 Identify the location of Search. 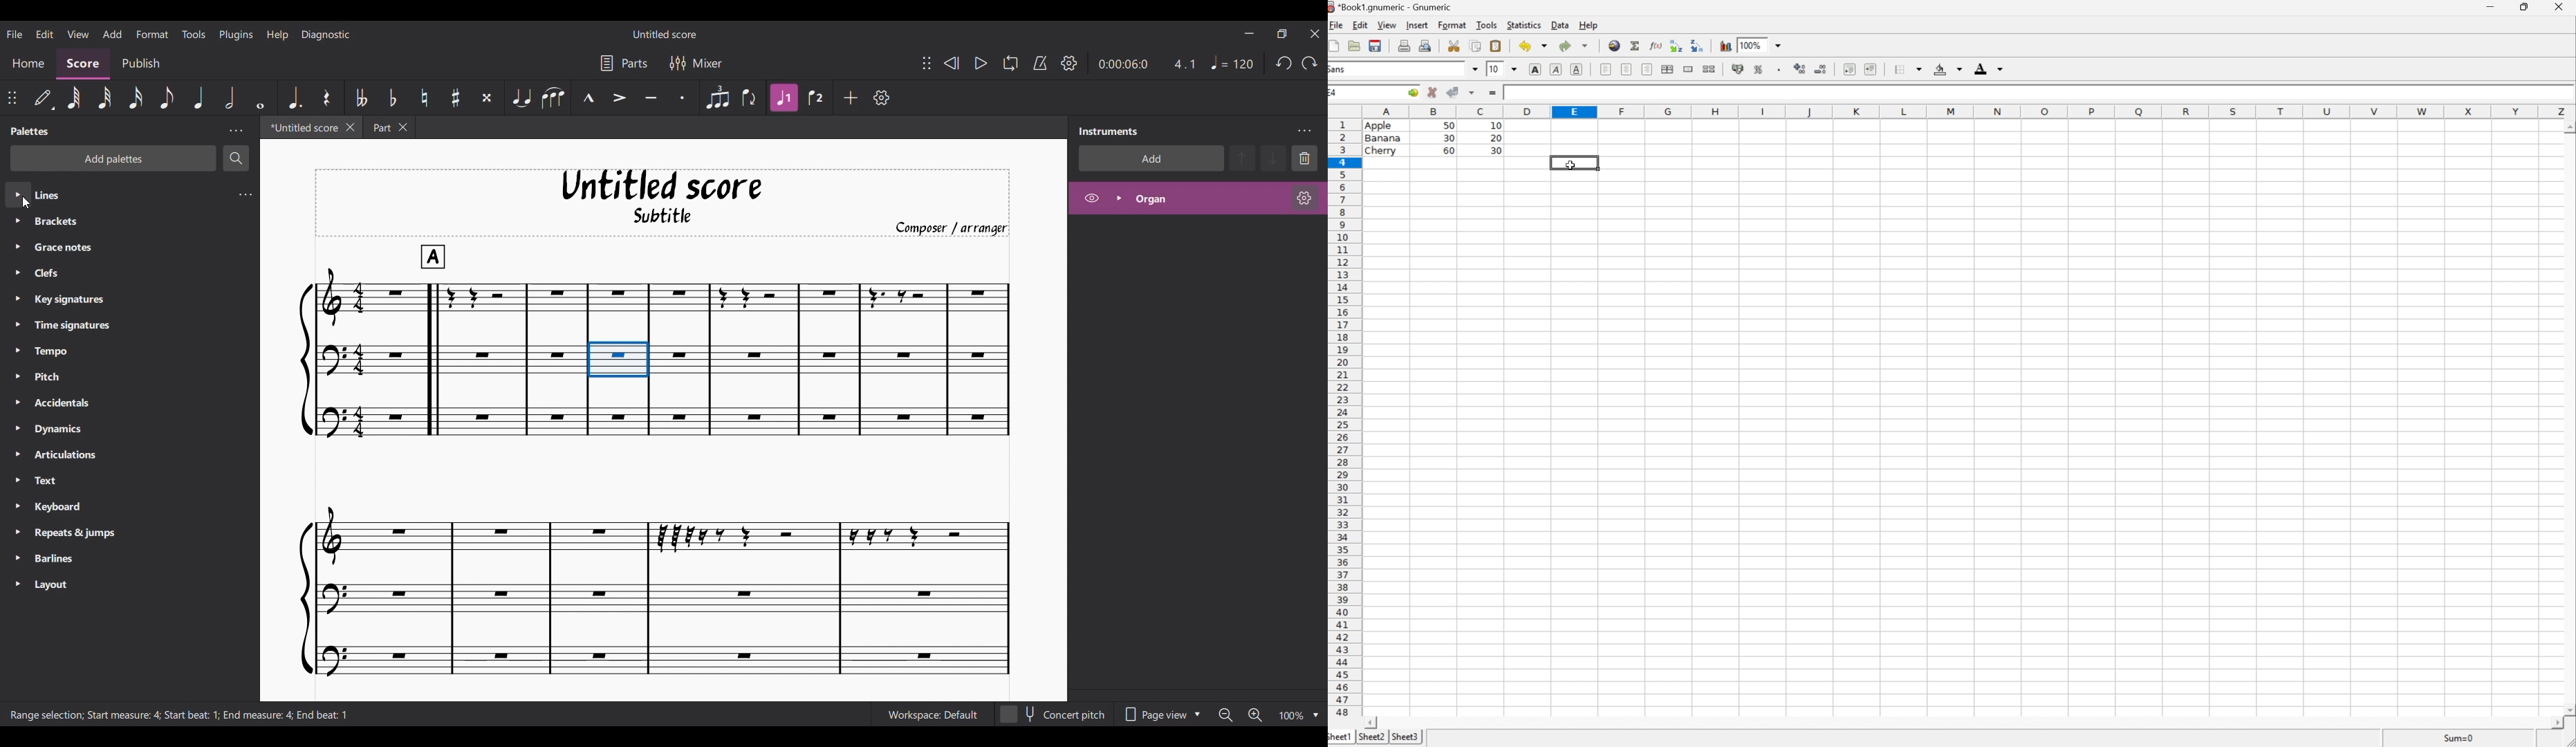
(236, 159).